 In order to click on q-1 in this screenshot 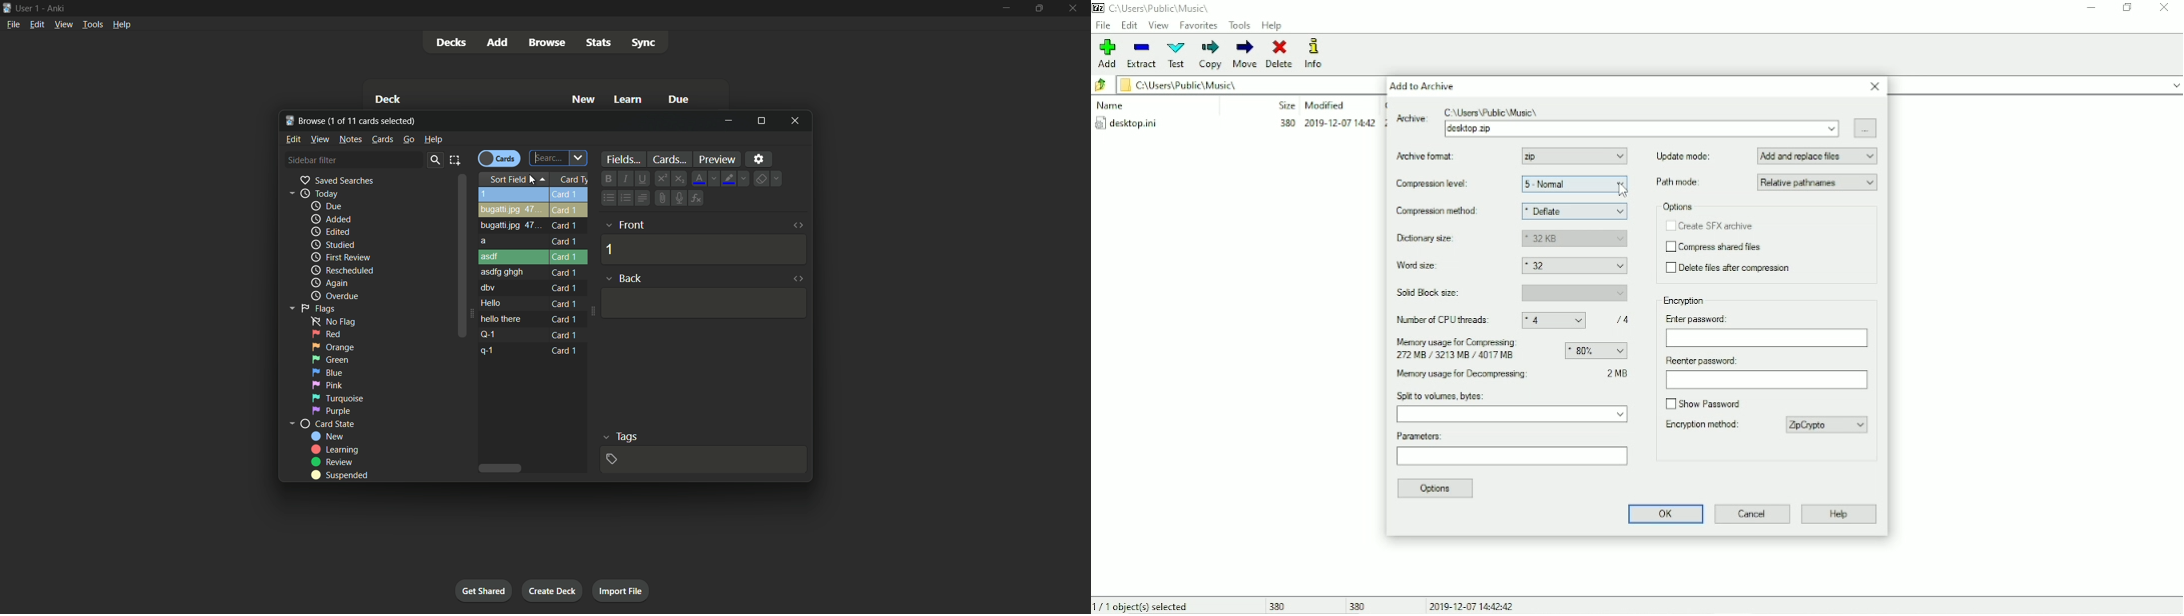, I will do `click(488, 351)`.